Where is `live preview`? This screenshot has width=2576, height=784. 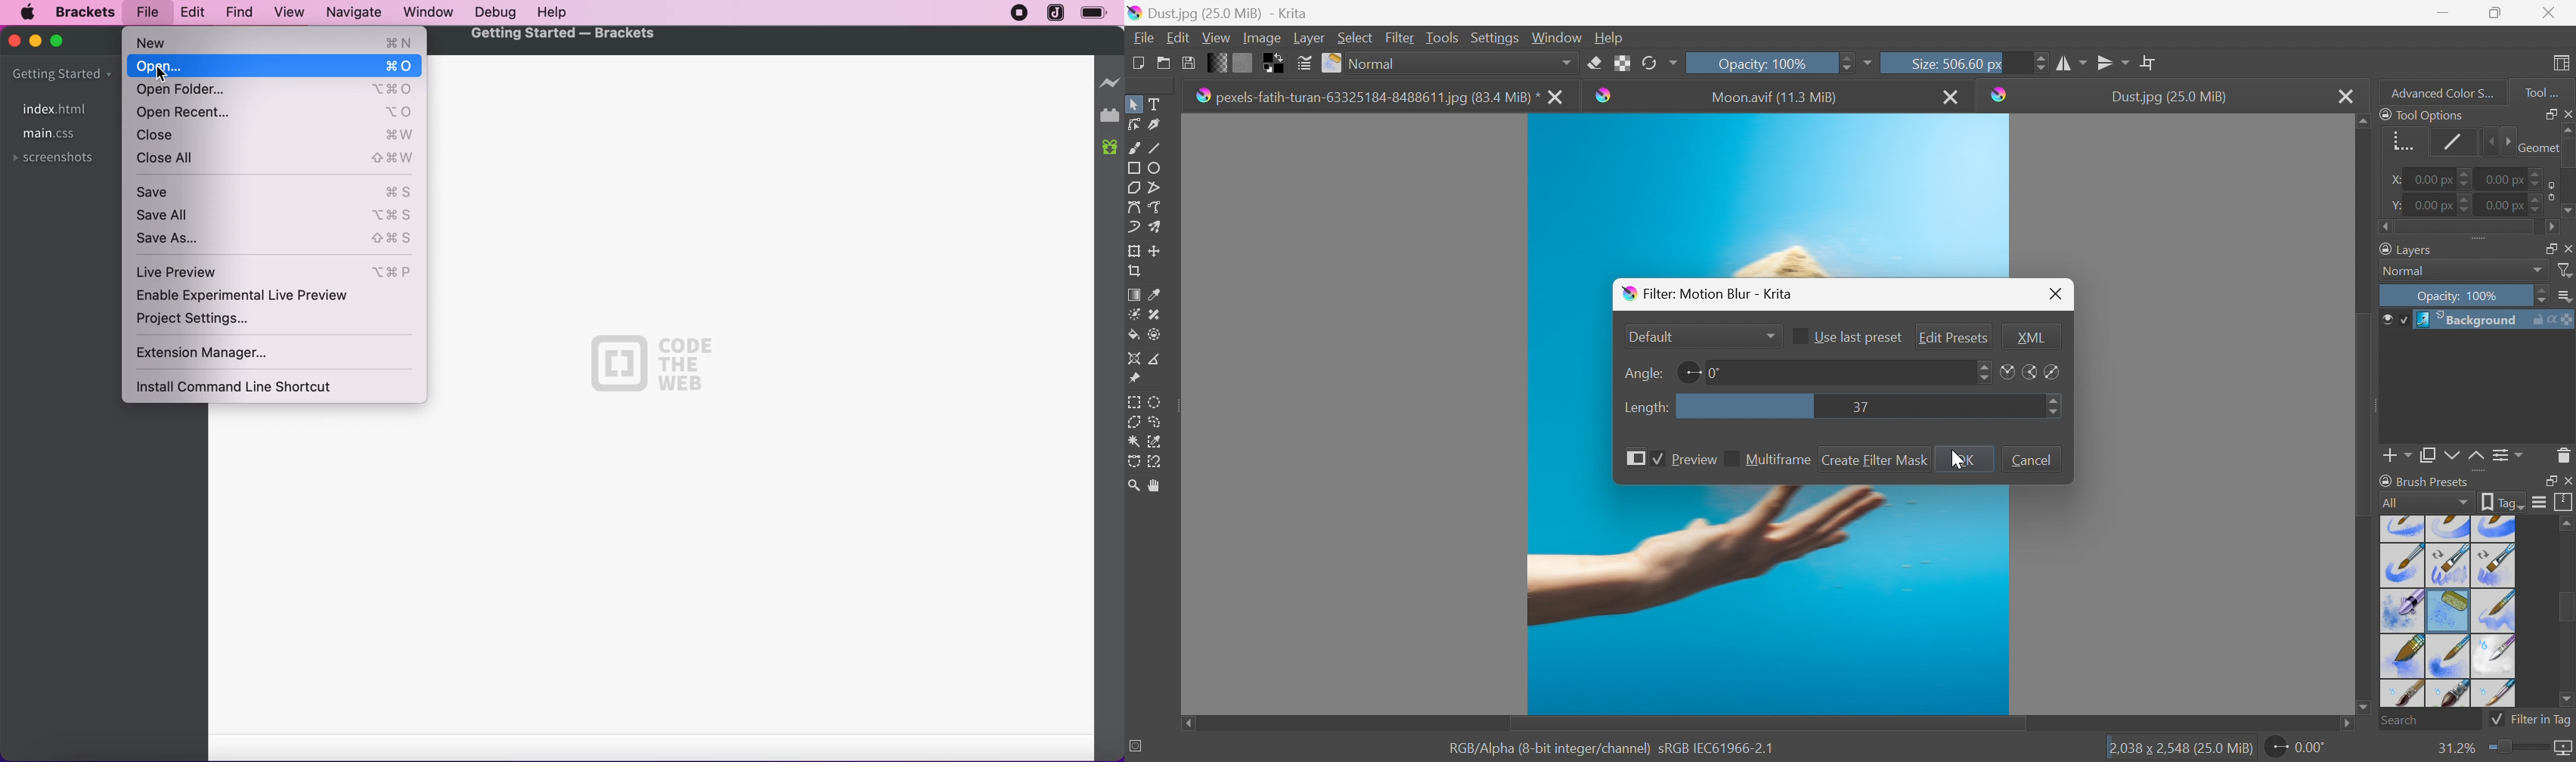
live preview is located at coordinates (1110, 79).